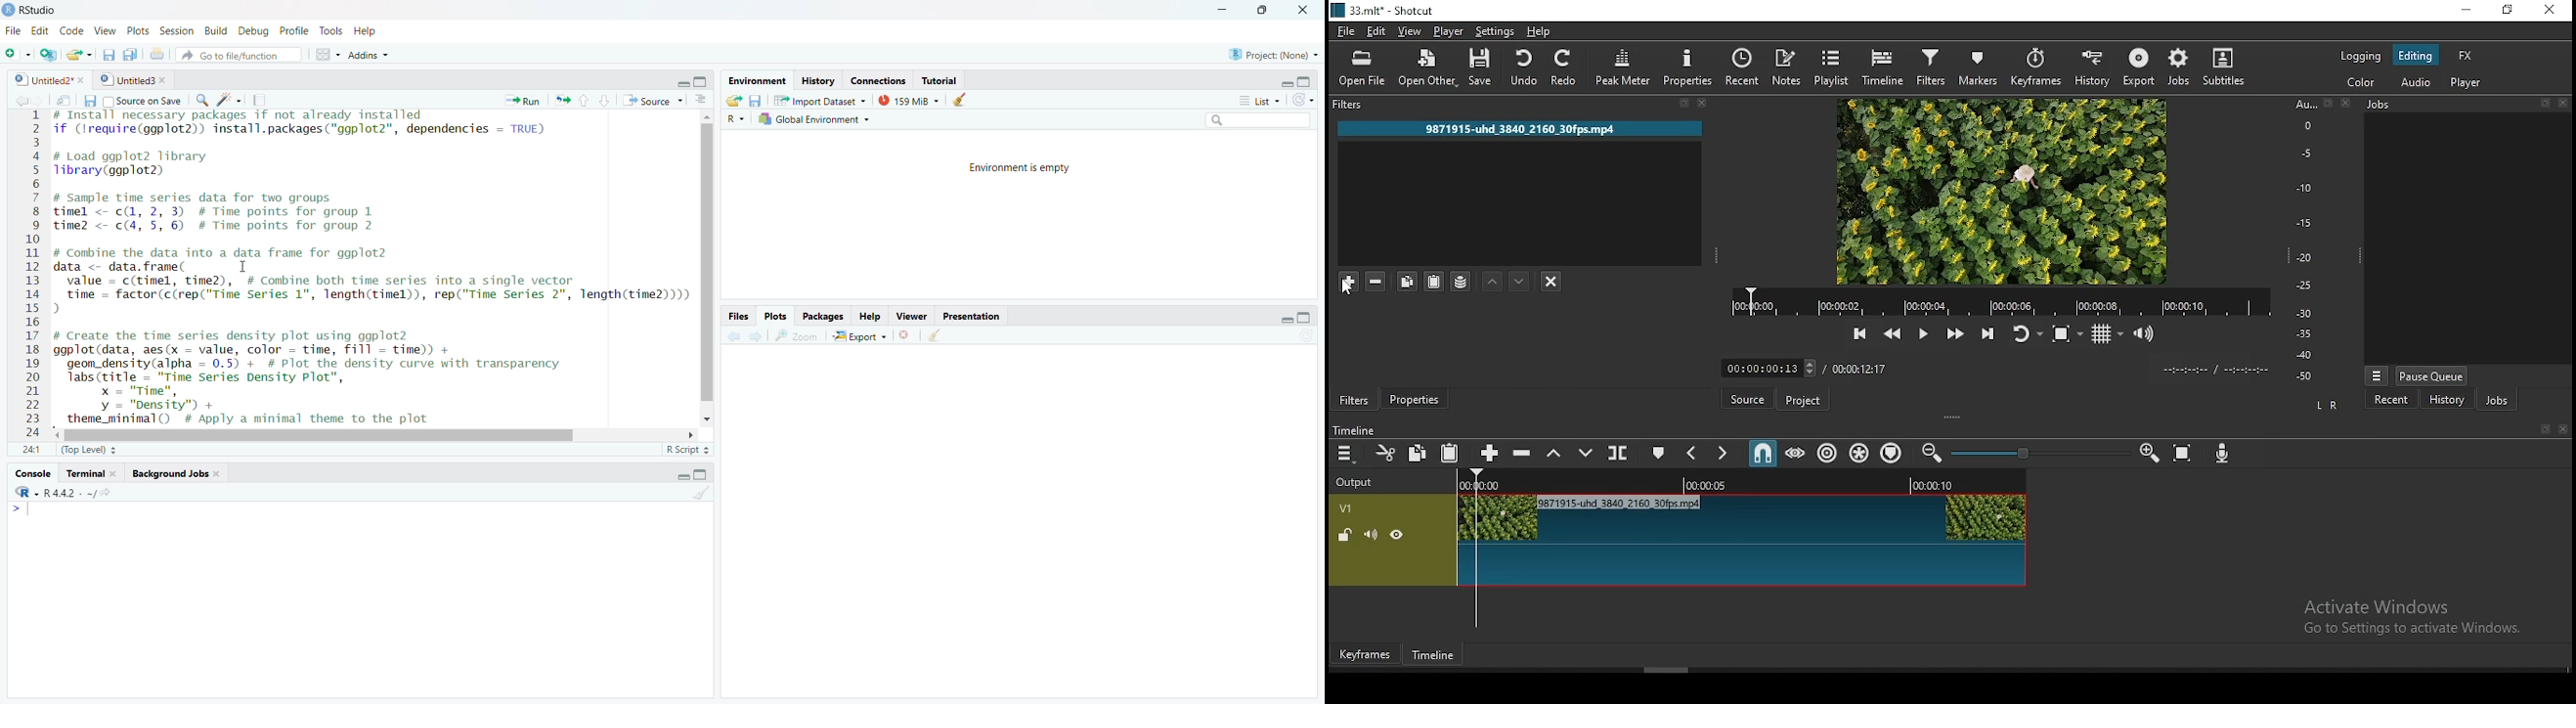 The width and height of the screenshot is (2576, 728). Describe the element at coordinates (2375, 374) in the screenshot. I see `more` at that location.